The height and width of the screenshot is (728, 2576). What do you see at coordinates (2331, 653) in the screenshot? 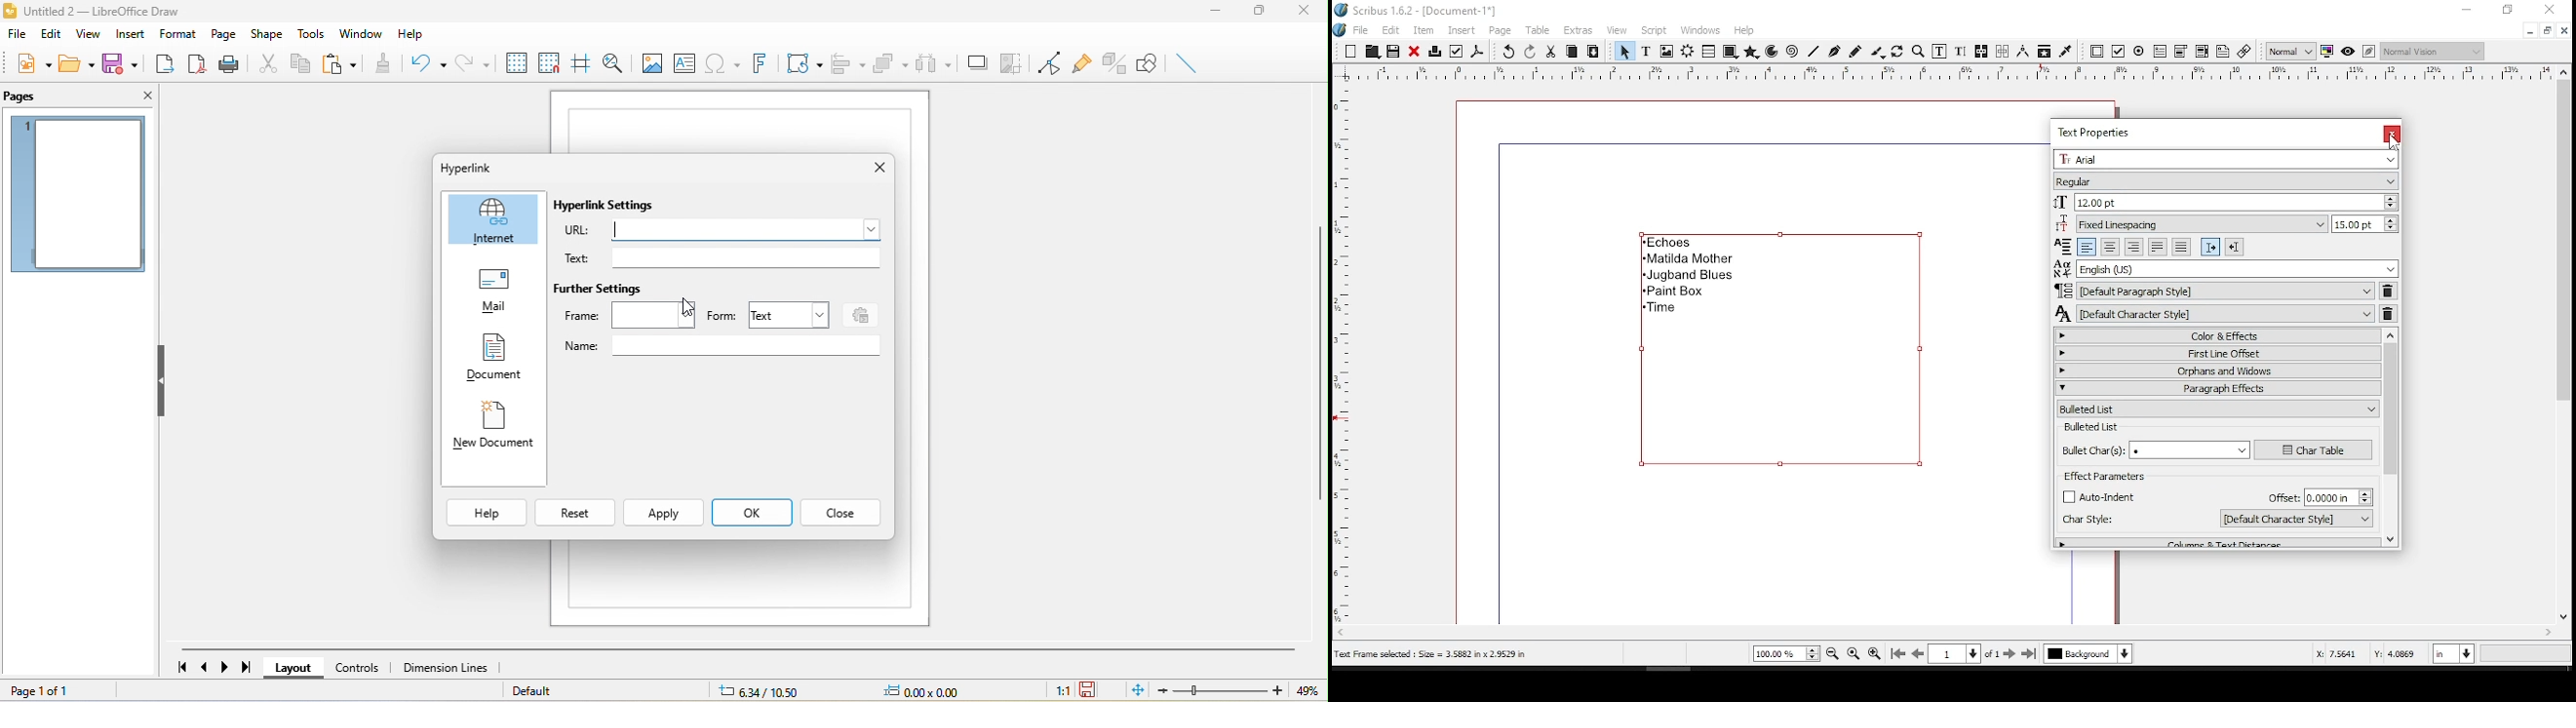
I see `X: 4.1993` at bounding box center [2331, 653].